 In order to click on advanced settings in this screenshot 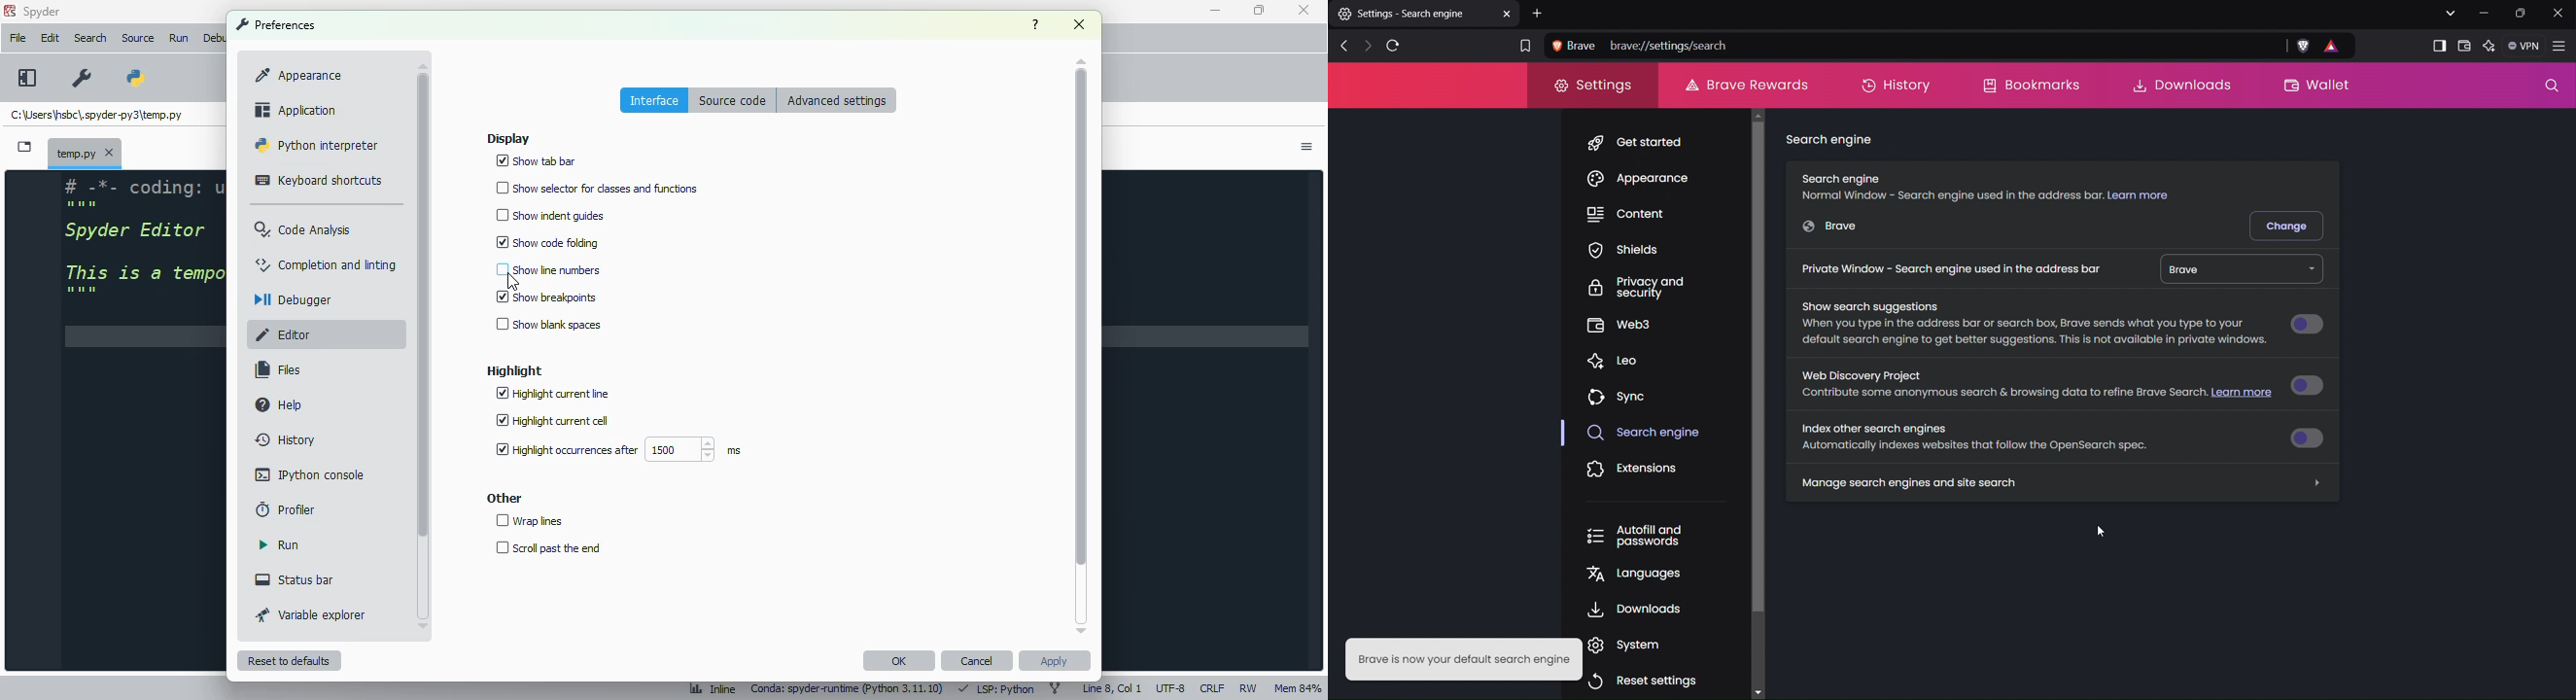, I will do `click(836, 100)`.